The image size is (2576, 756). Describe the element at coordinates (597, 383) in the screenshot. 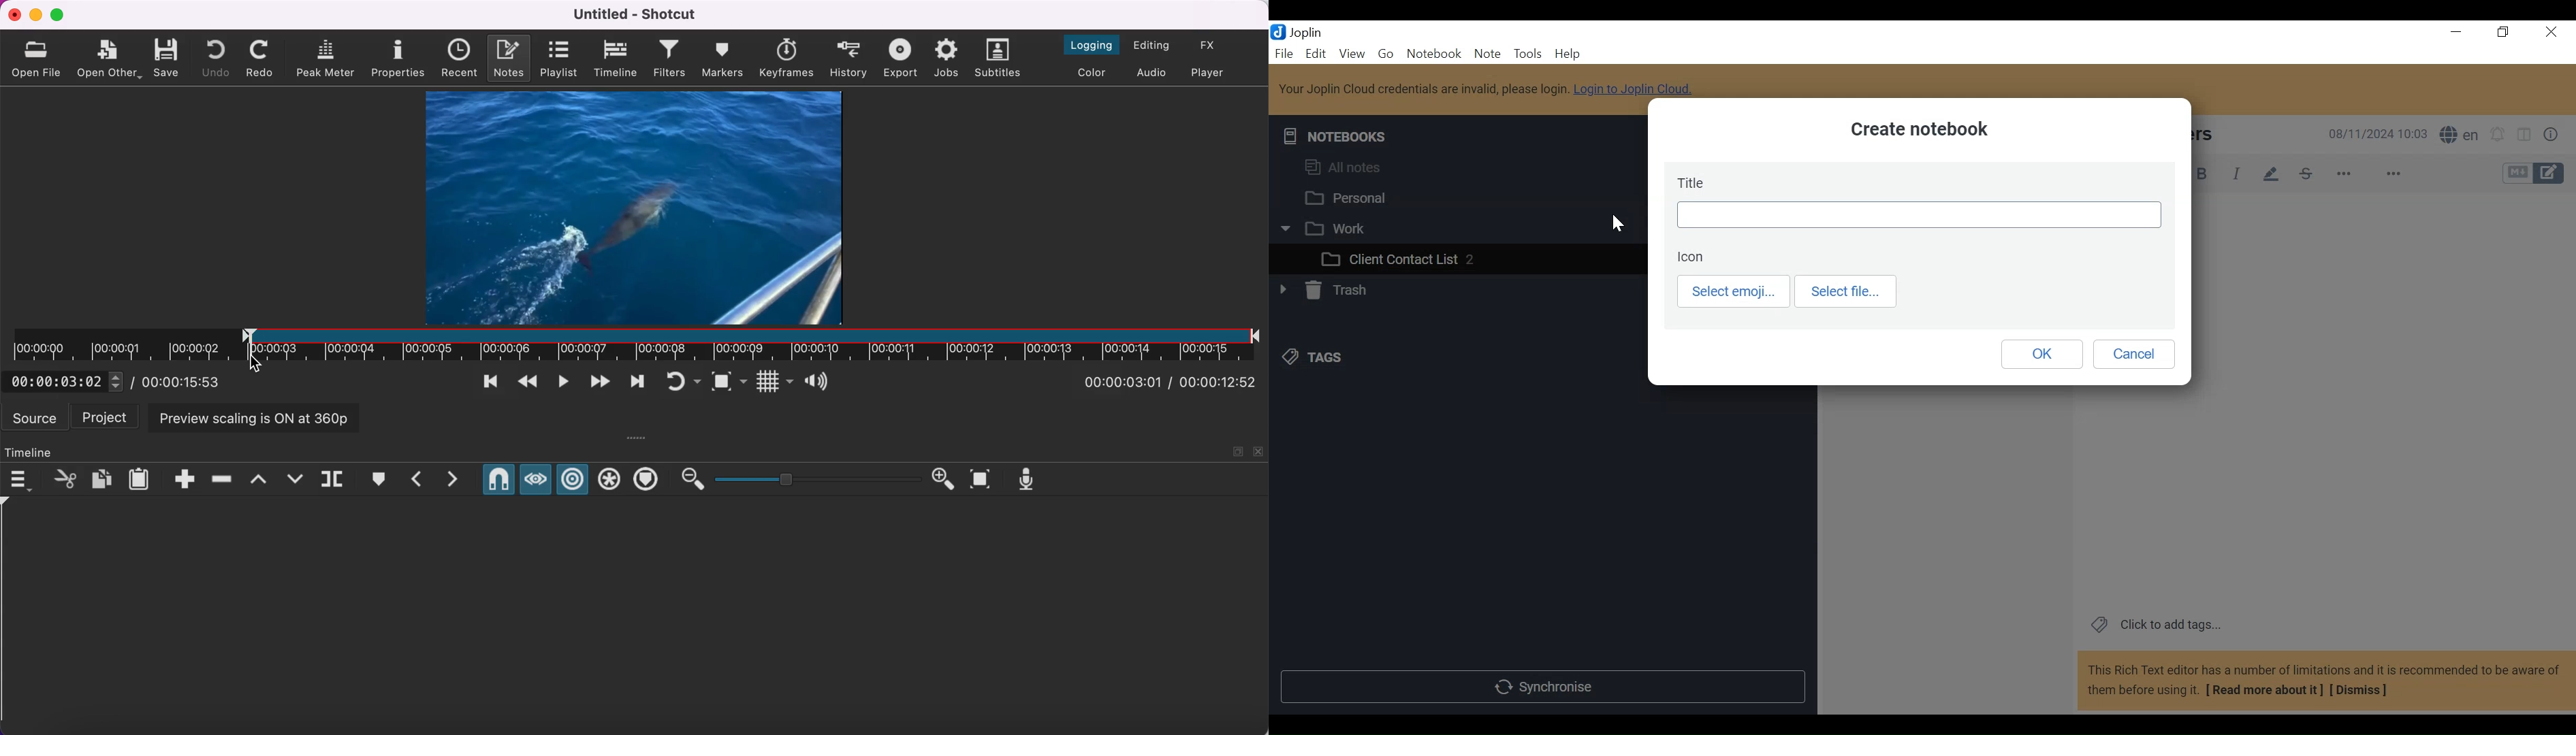

I see `play quickly forwards` at that location.